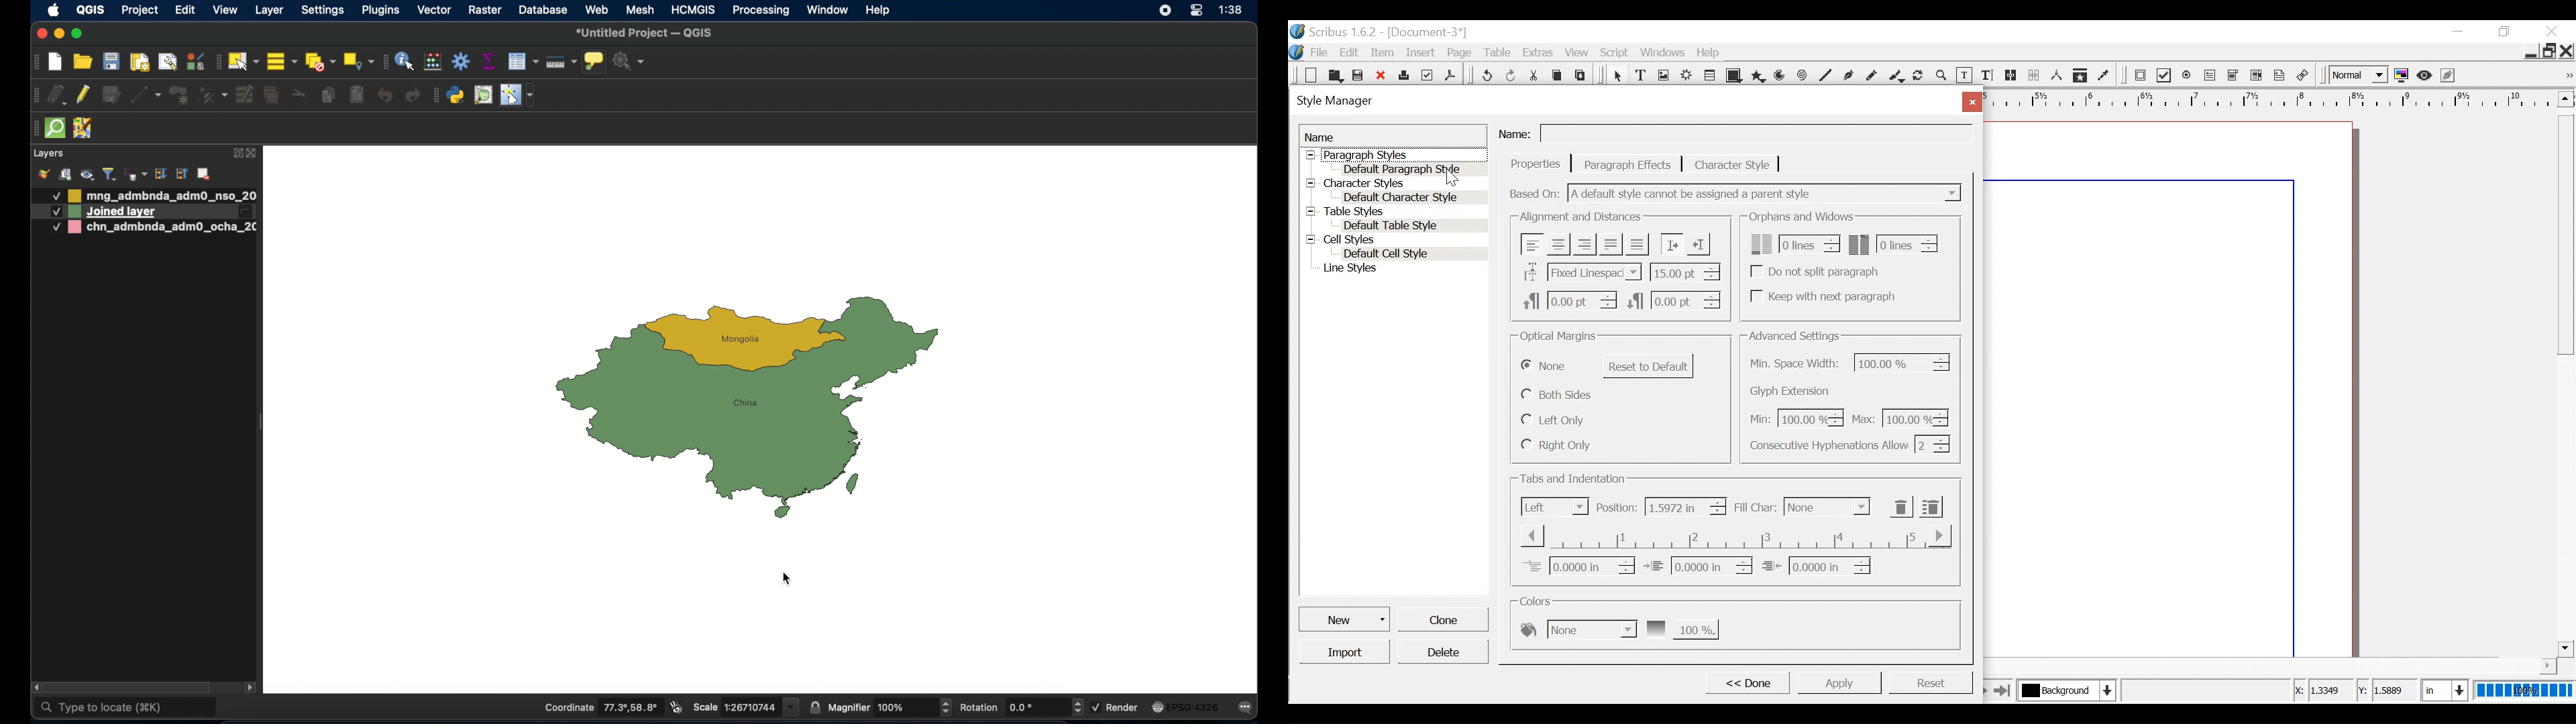  I want to click on Edit in Preview mode, so click(2449, 75).